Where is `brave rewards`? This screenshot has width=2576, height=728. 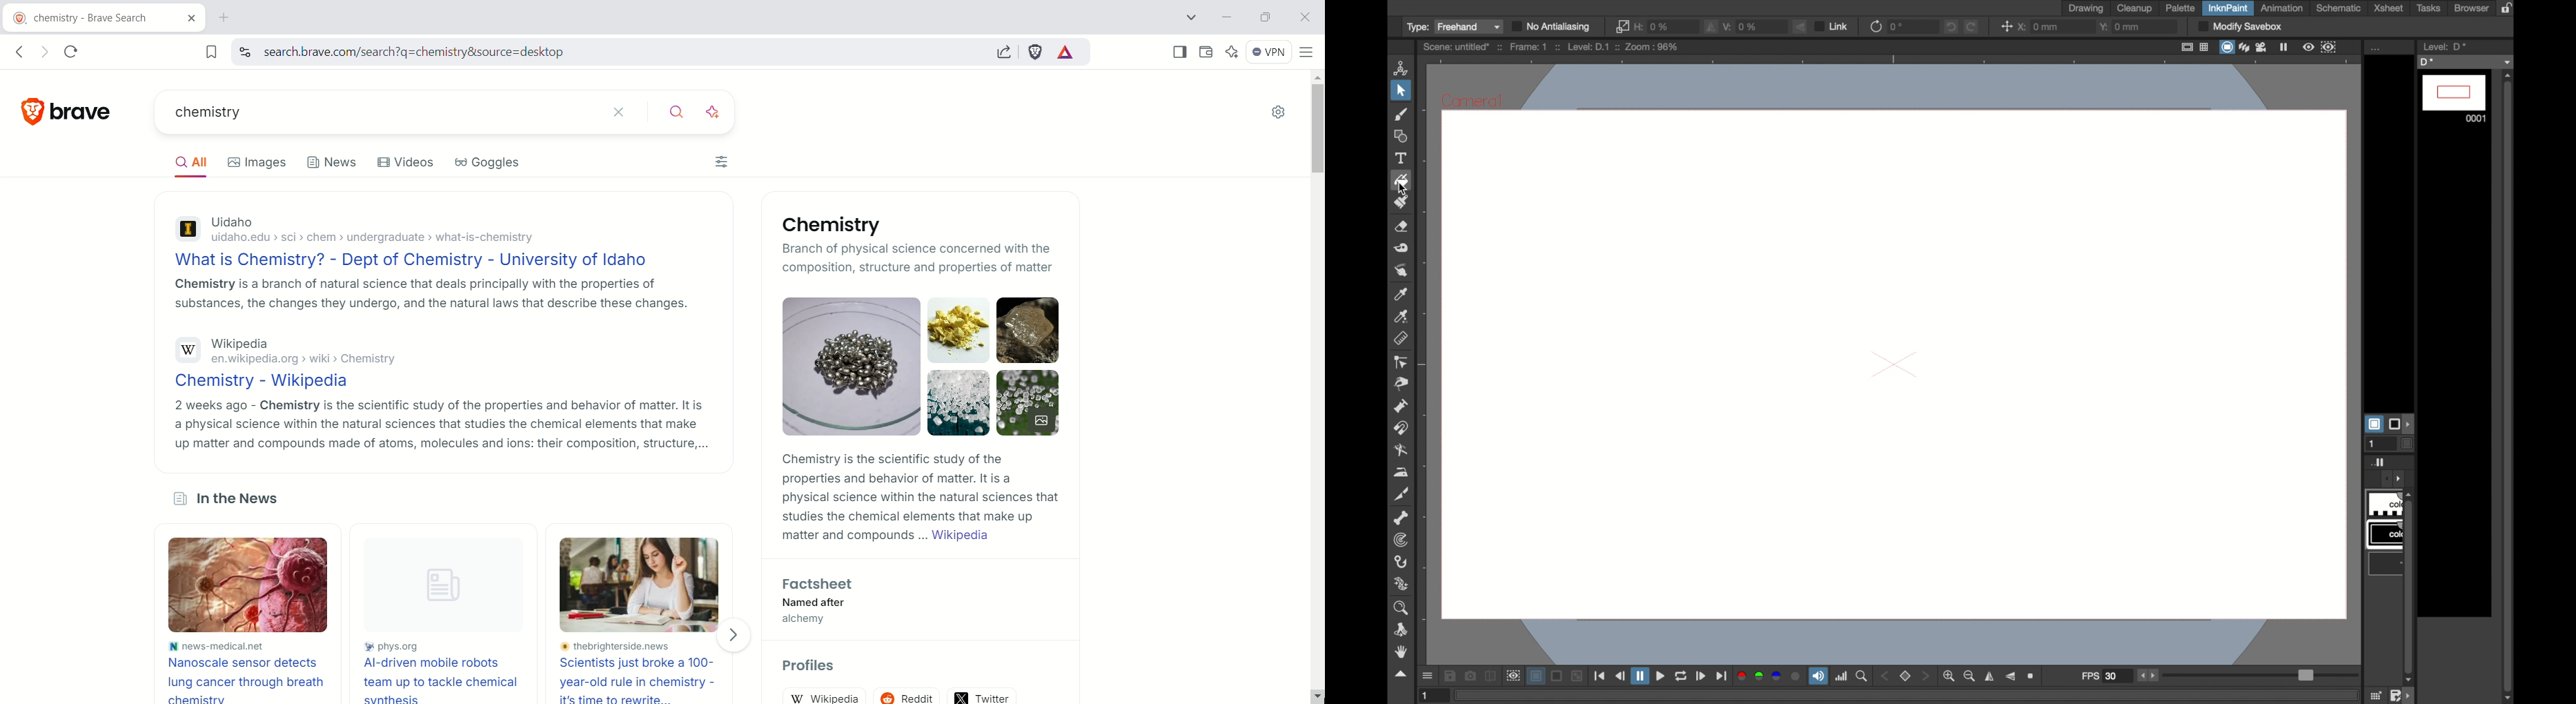
brave rewards is located at coordinates (1066, 53).